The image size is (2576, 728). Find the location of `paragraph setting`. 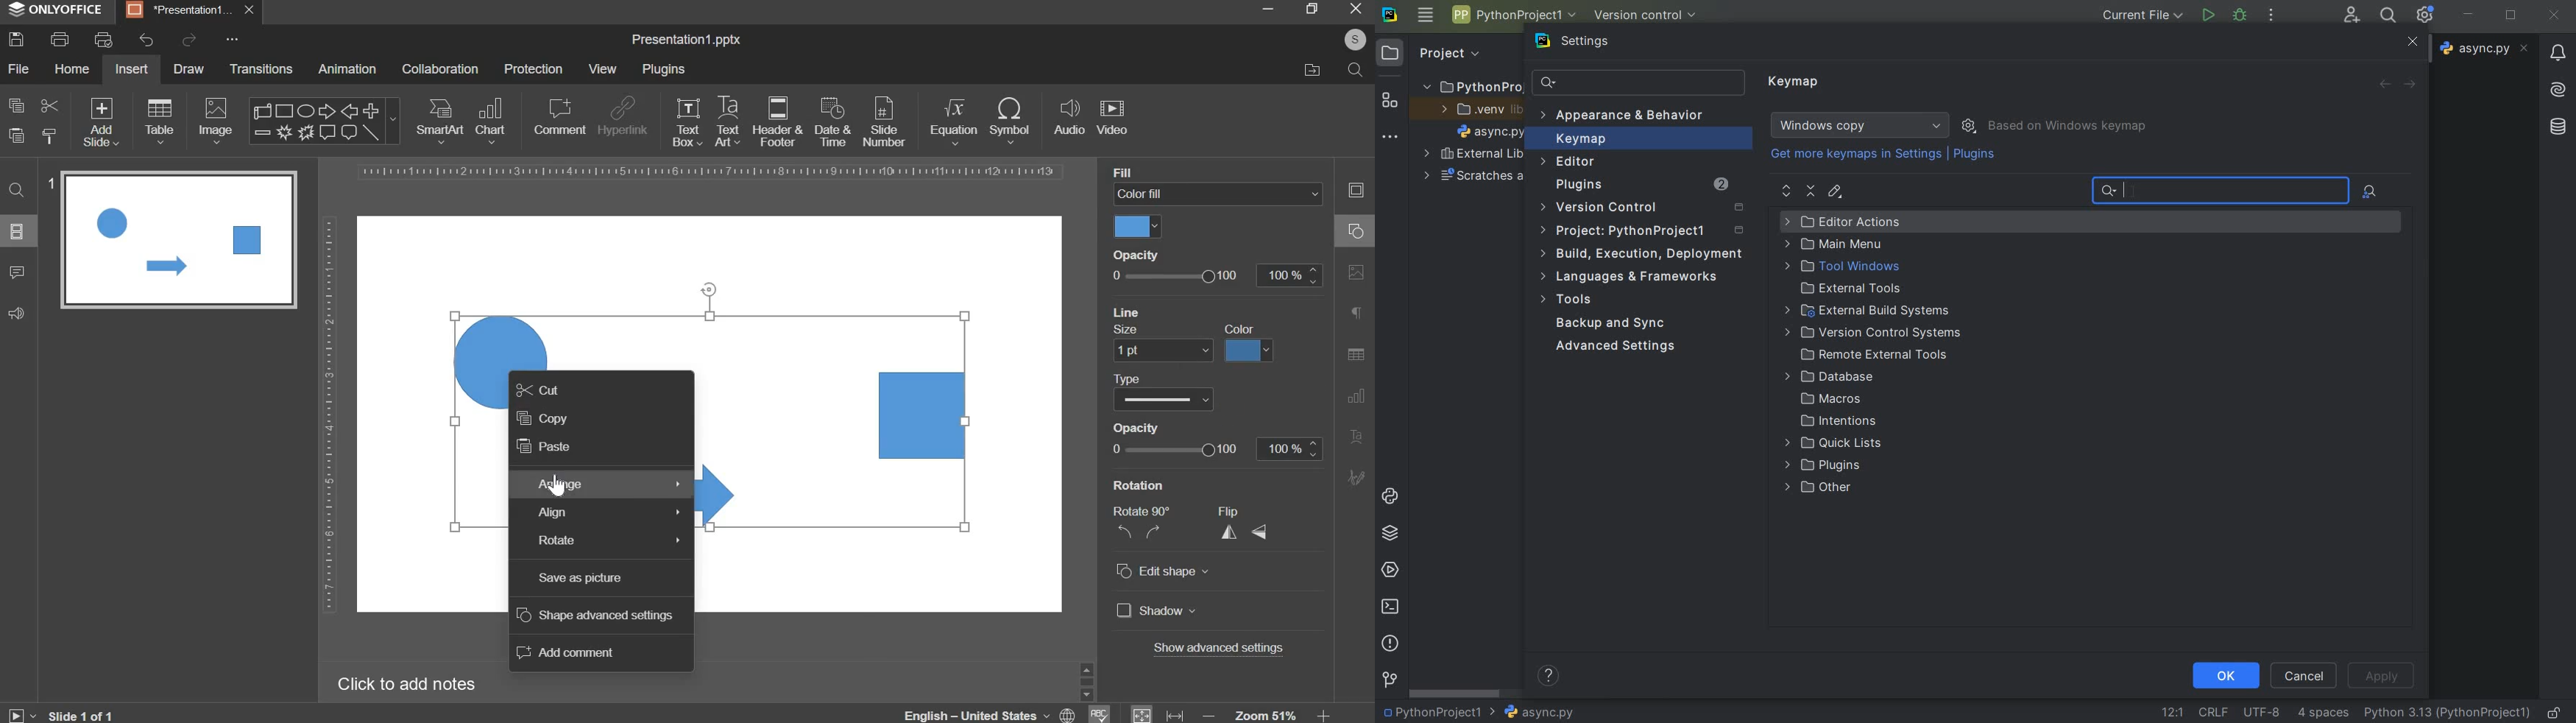

paragraph setting is located at coordinates (1357, 315).